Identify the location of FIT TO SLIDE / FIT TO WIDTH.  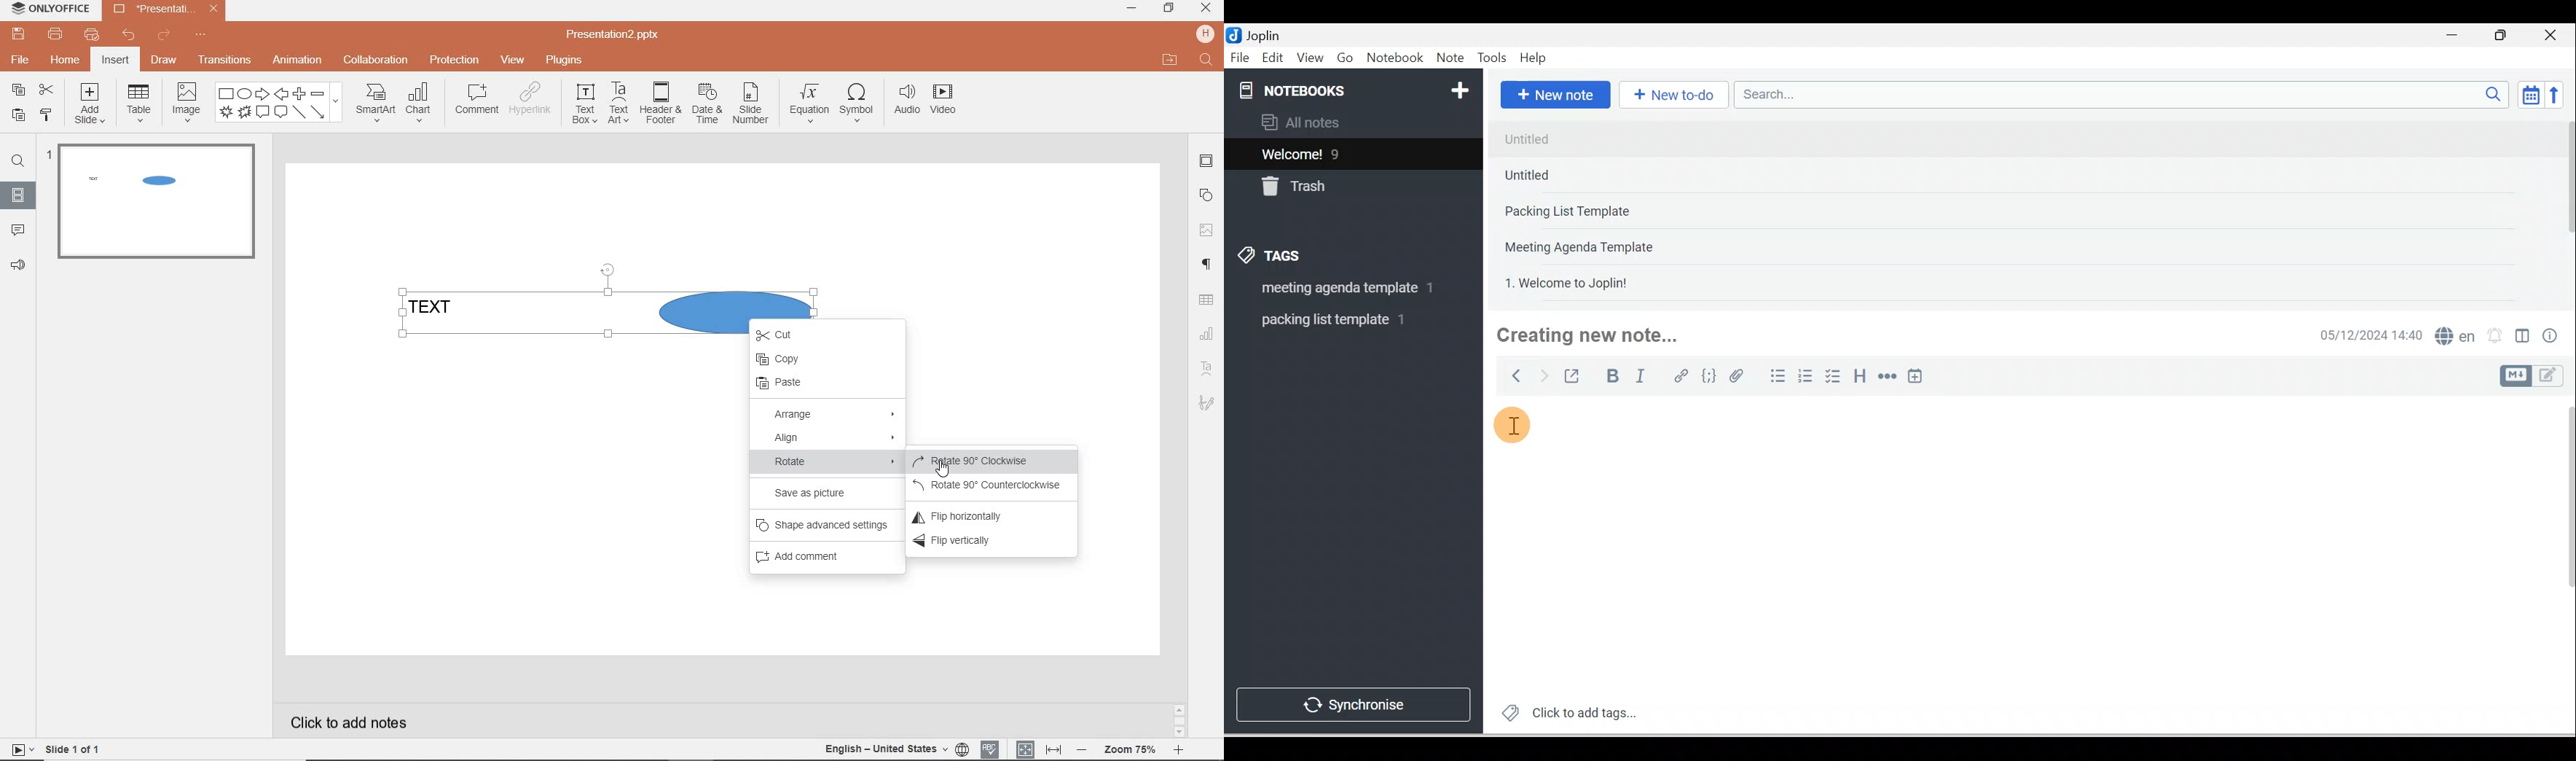
(1040, 748).